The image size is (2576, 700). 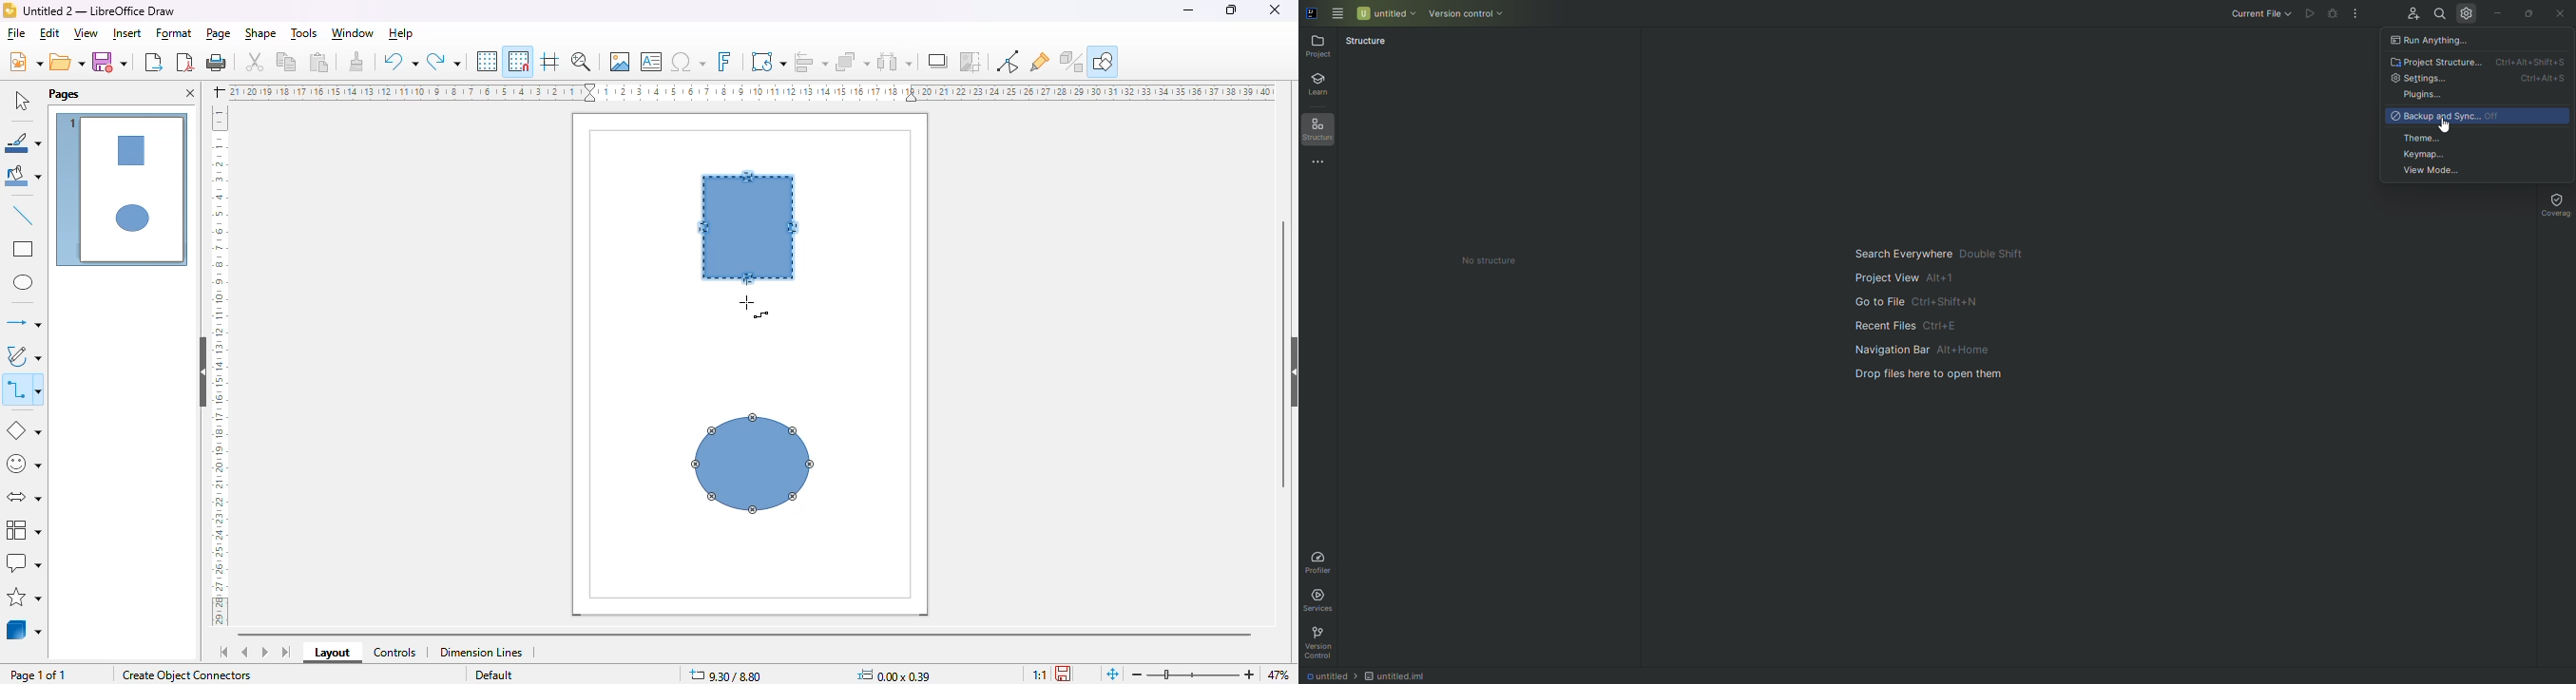 I want to click on crop image, so click(x=970, y=62).